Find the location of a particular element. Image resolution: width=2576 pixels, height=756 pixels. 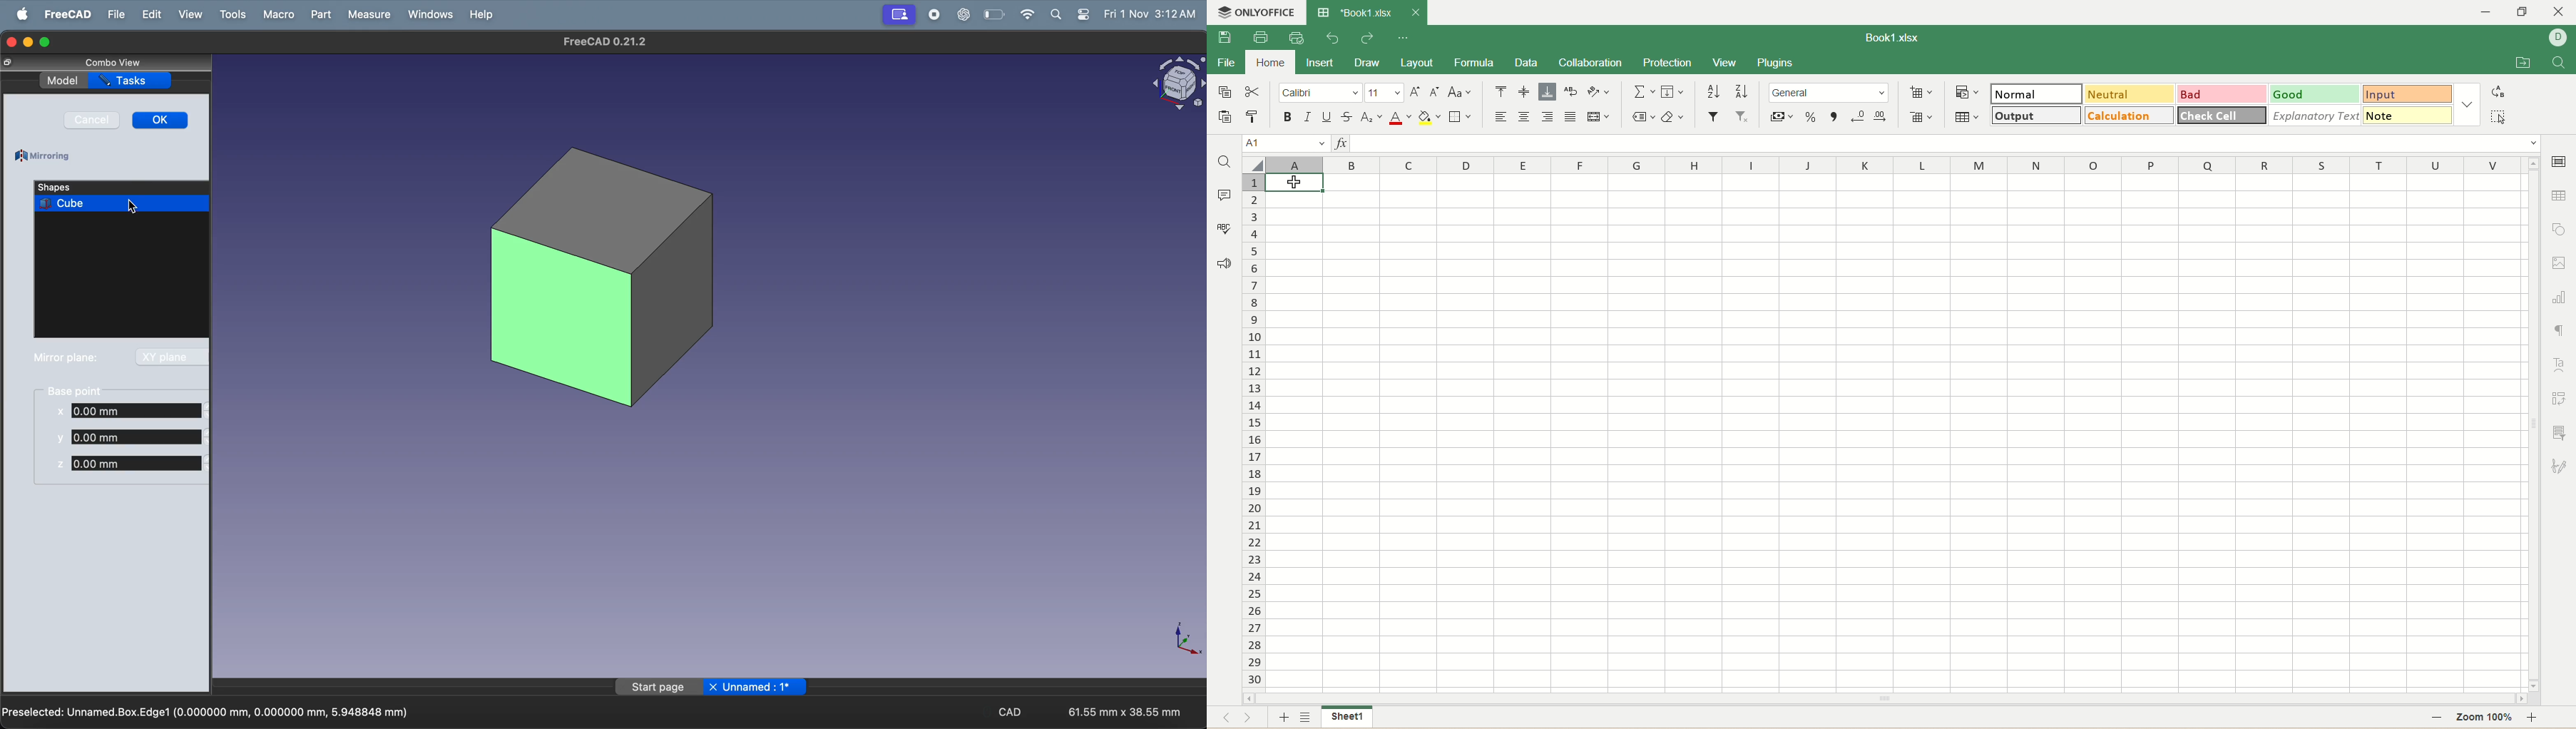

column name is located at coordinates (1891, 163).